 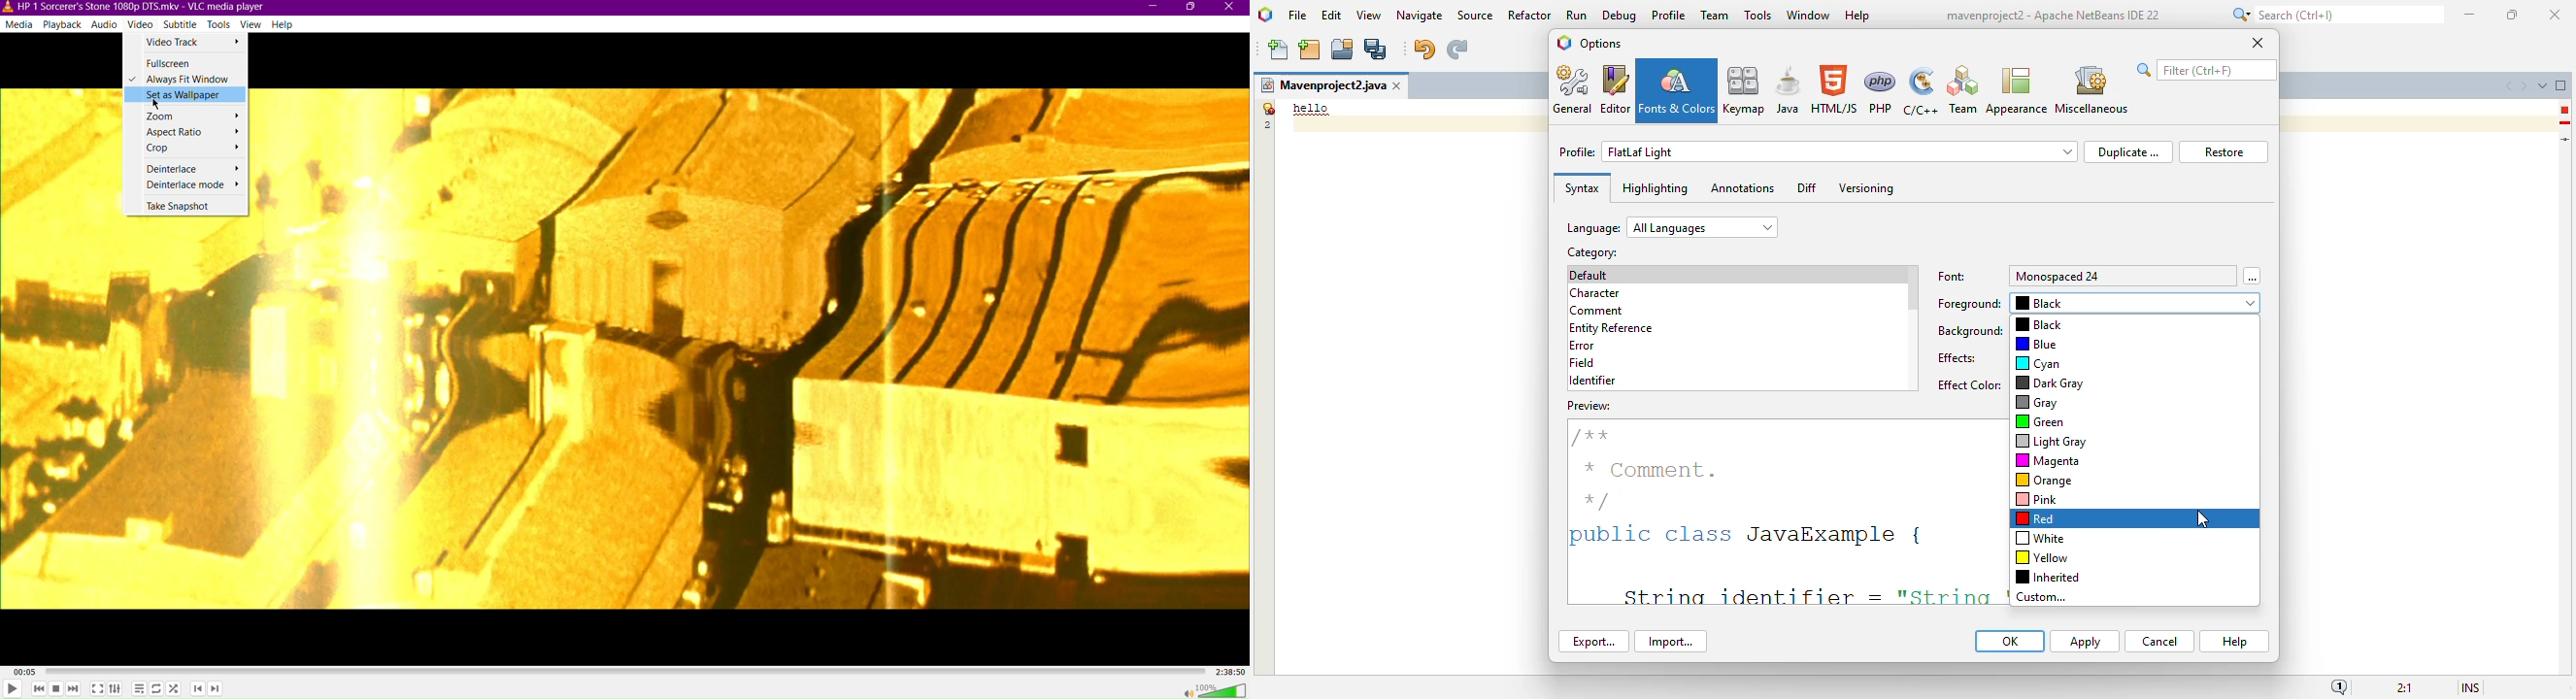 I want to click on Subtitle, so click(x=182, y=25).